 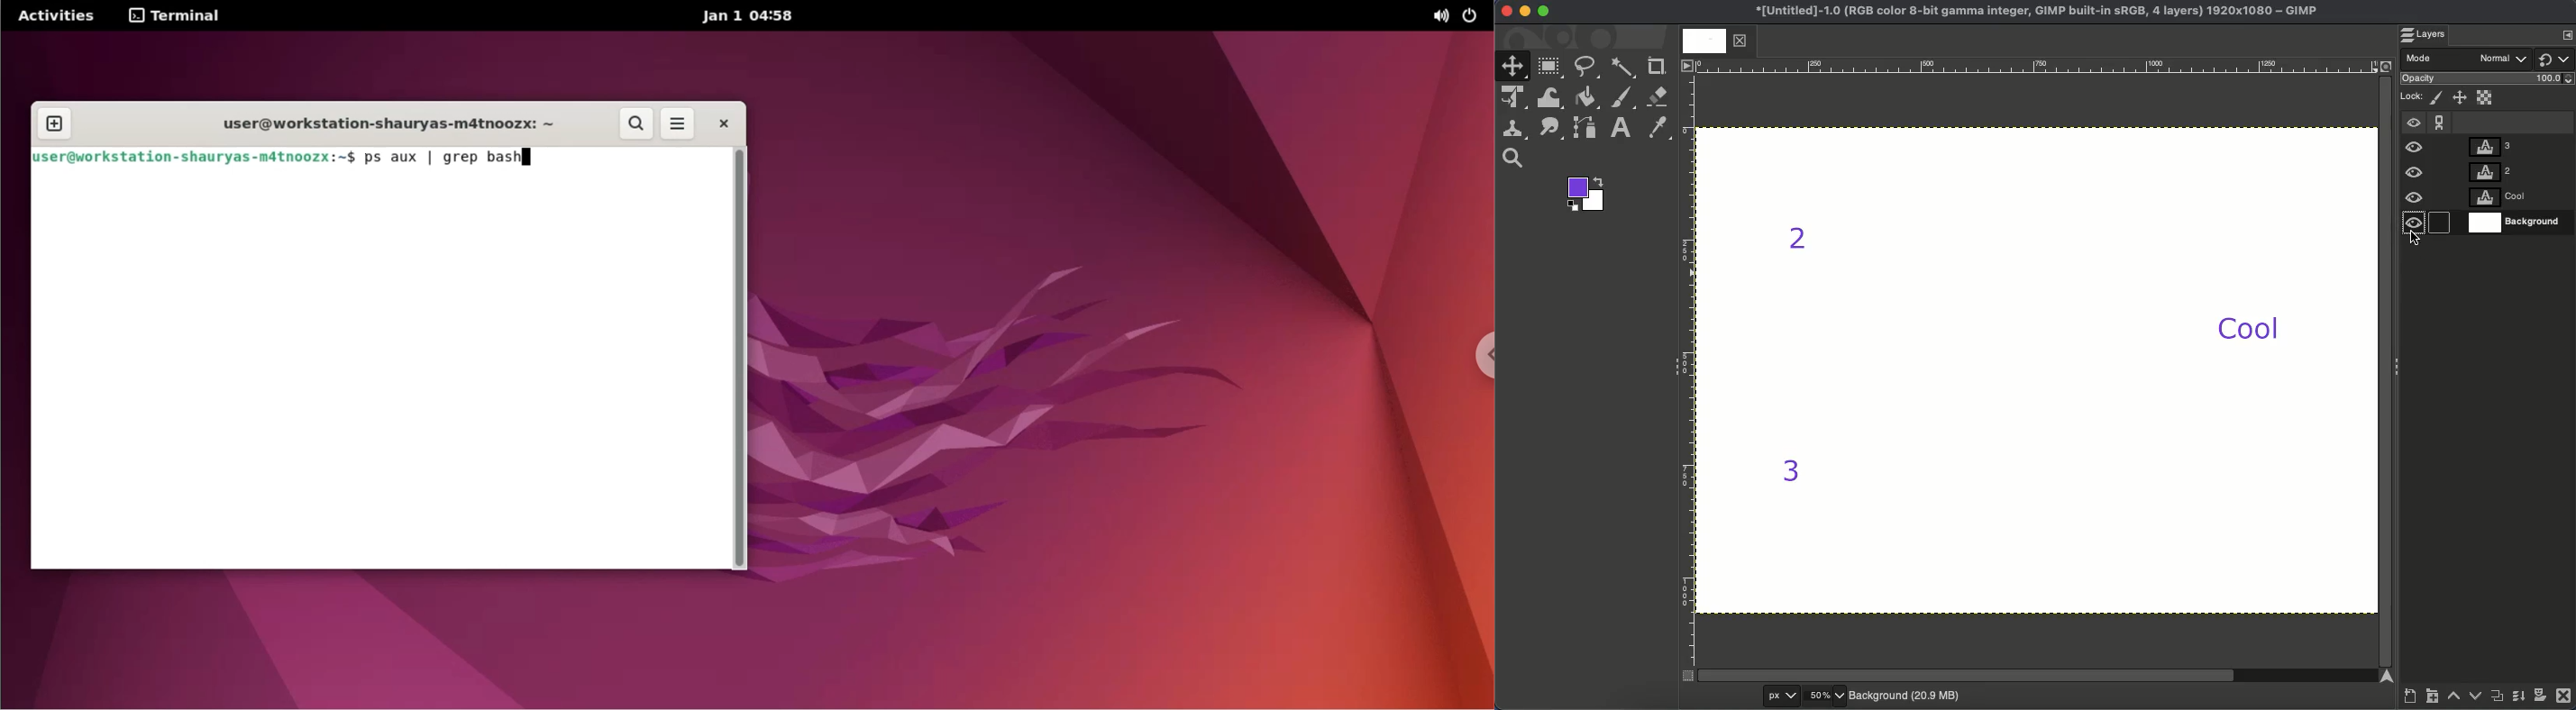 What do you see at coordinates (1658, 65) in the screenshot?
I see `Crop` at bounding box center [1658, 65].